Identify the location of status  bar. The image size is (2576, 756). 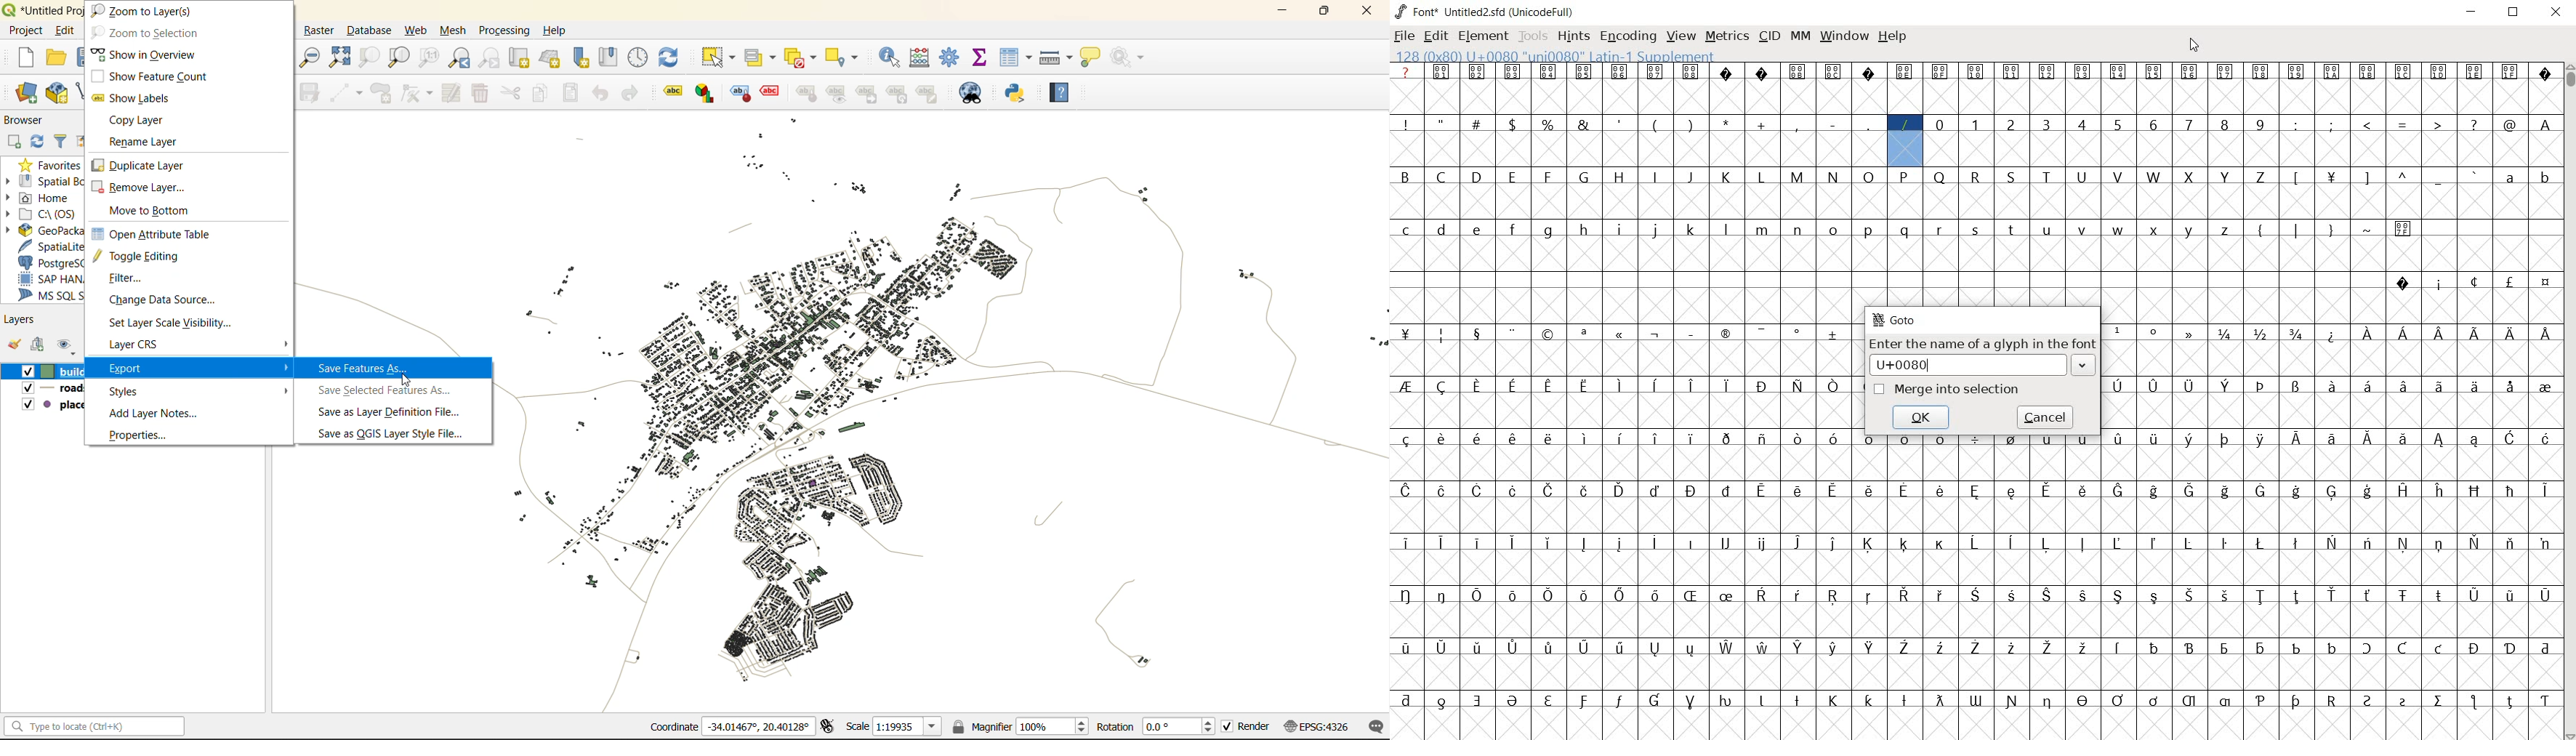
(97, 727).